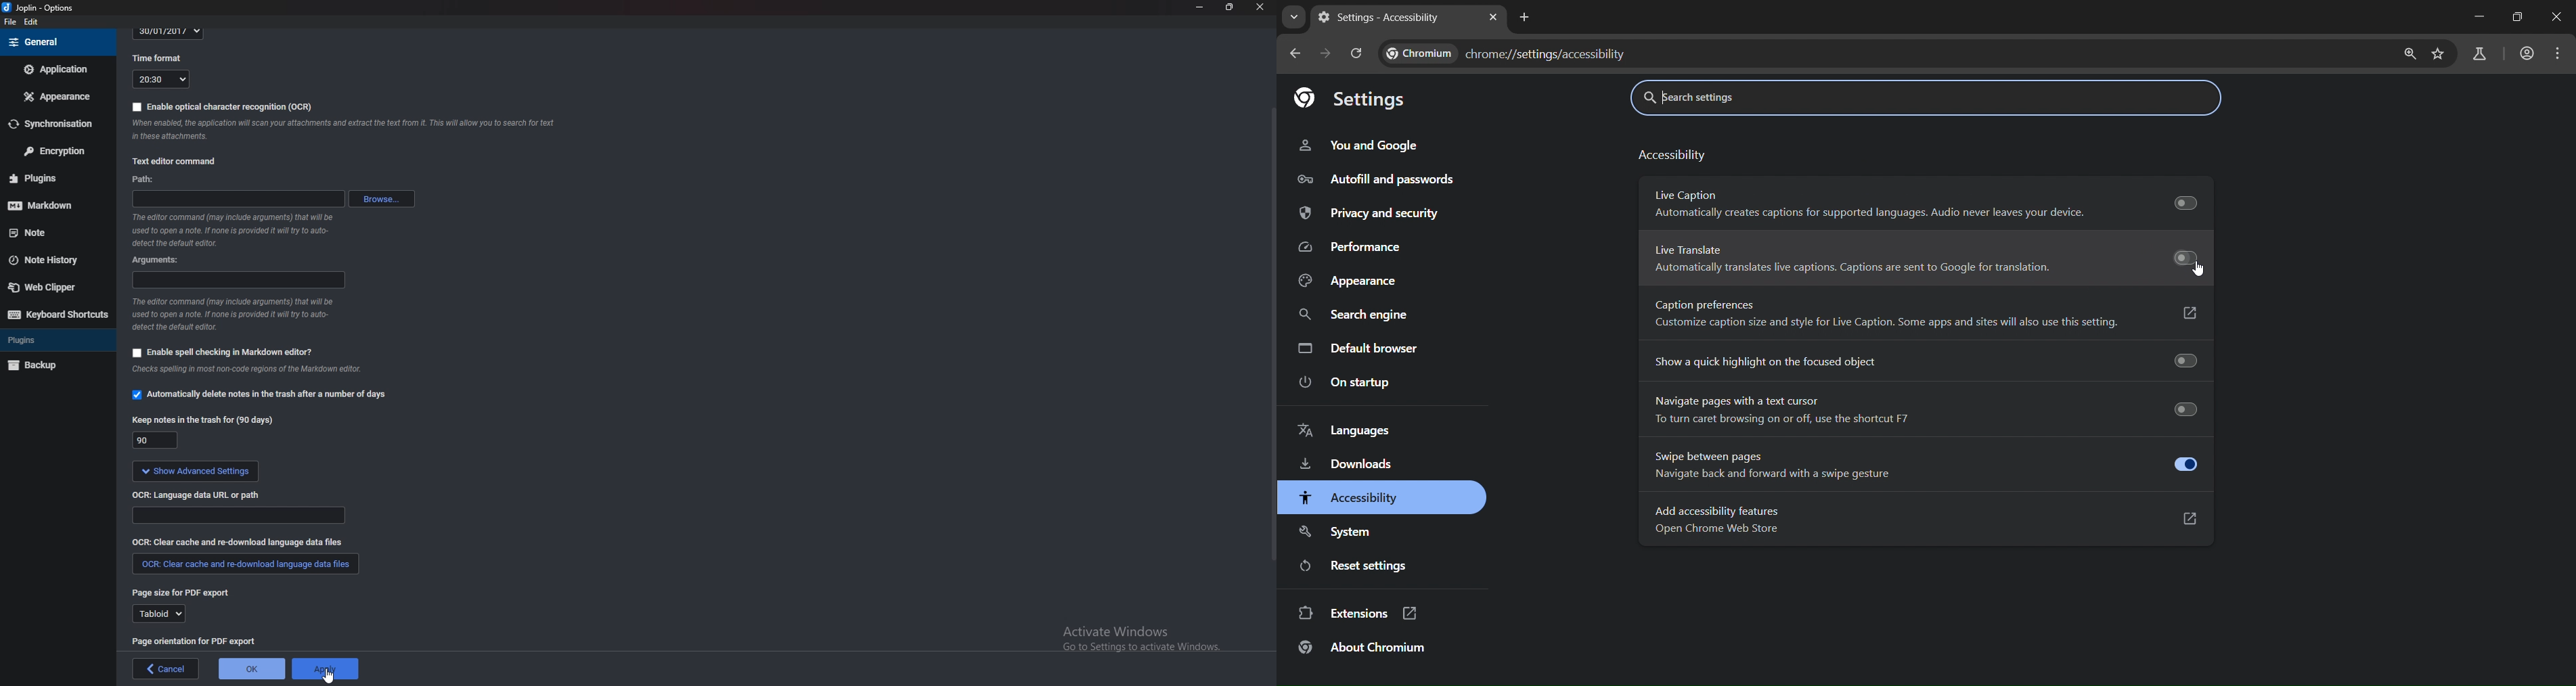  I want to click on Info, so click(233, 314).